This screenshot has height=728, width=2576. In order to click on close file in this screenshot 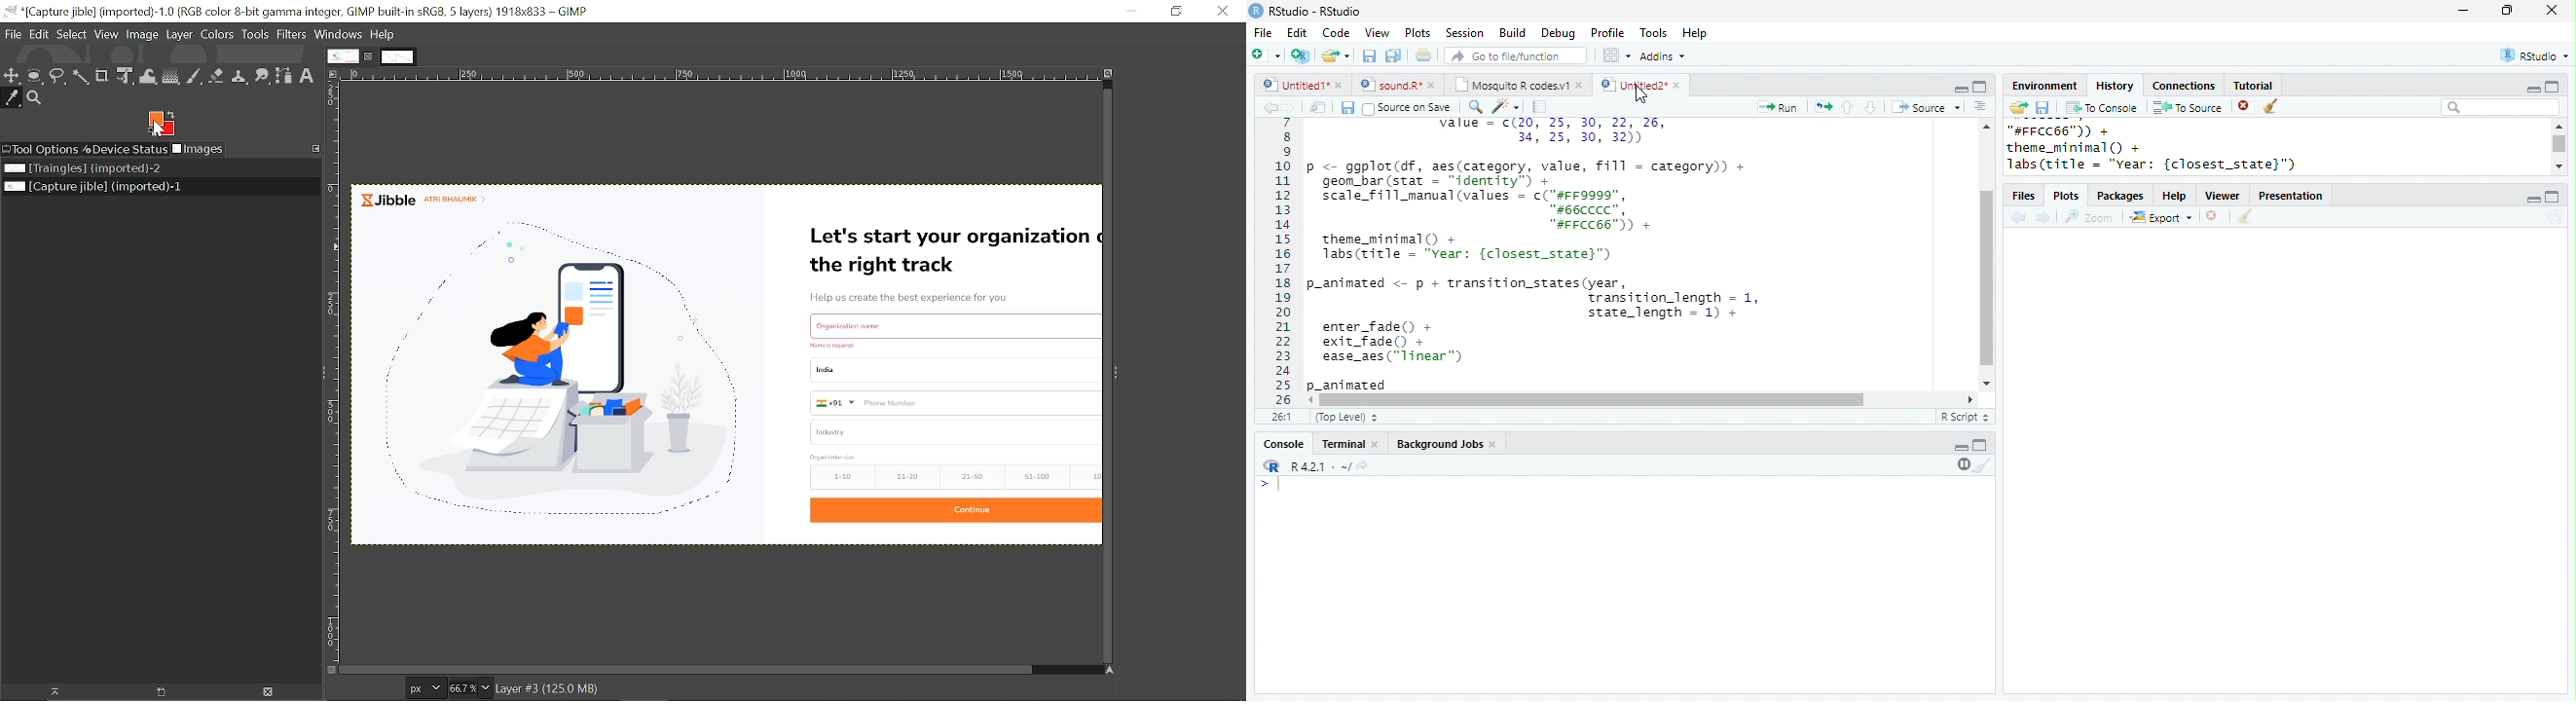, I will do `click(2212, 216)`.